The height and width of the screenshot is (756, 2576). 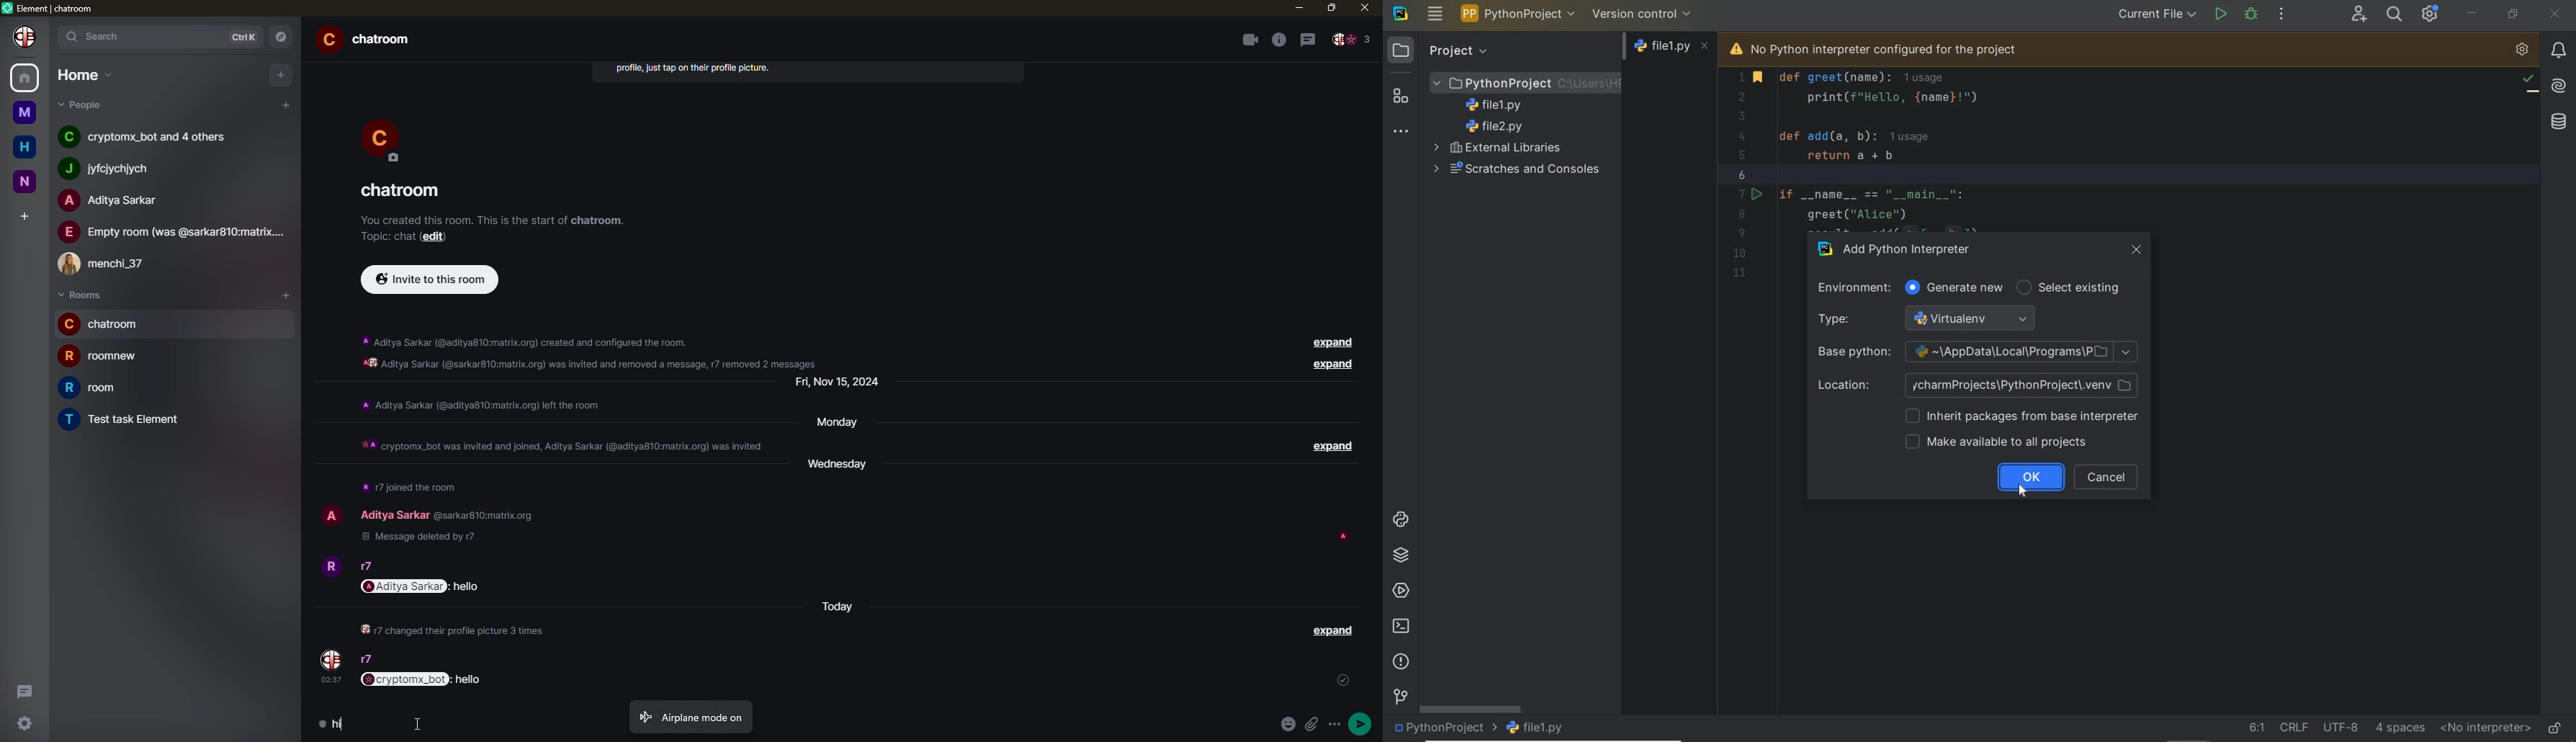 I want to click on day, so click(x=843, y=385).